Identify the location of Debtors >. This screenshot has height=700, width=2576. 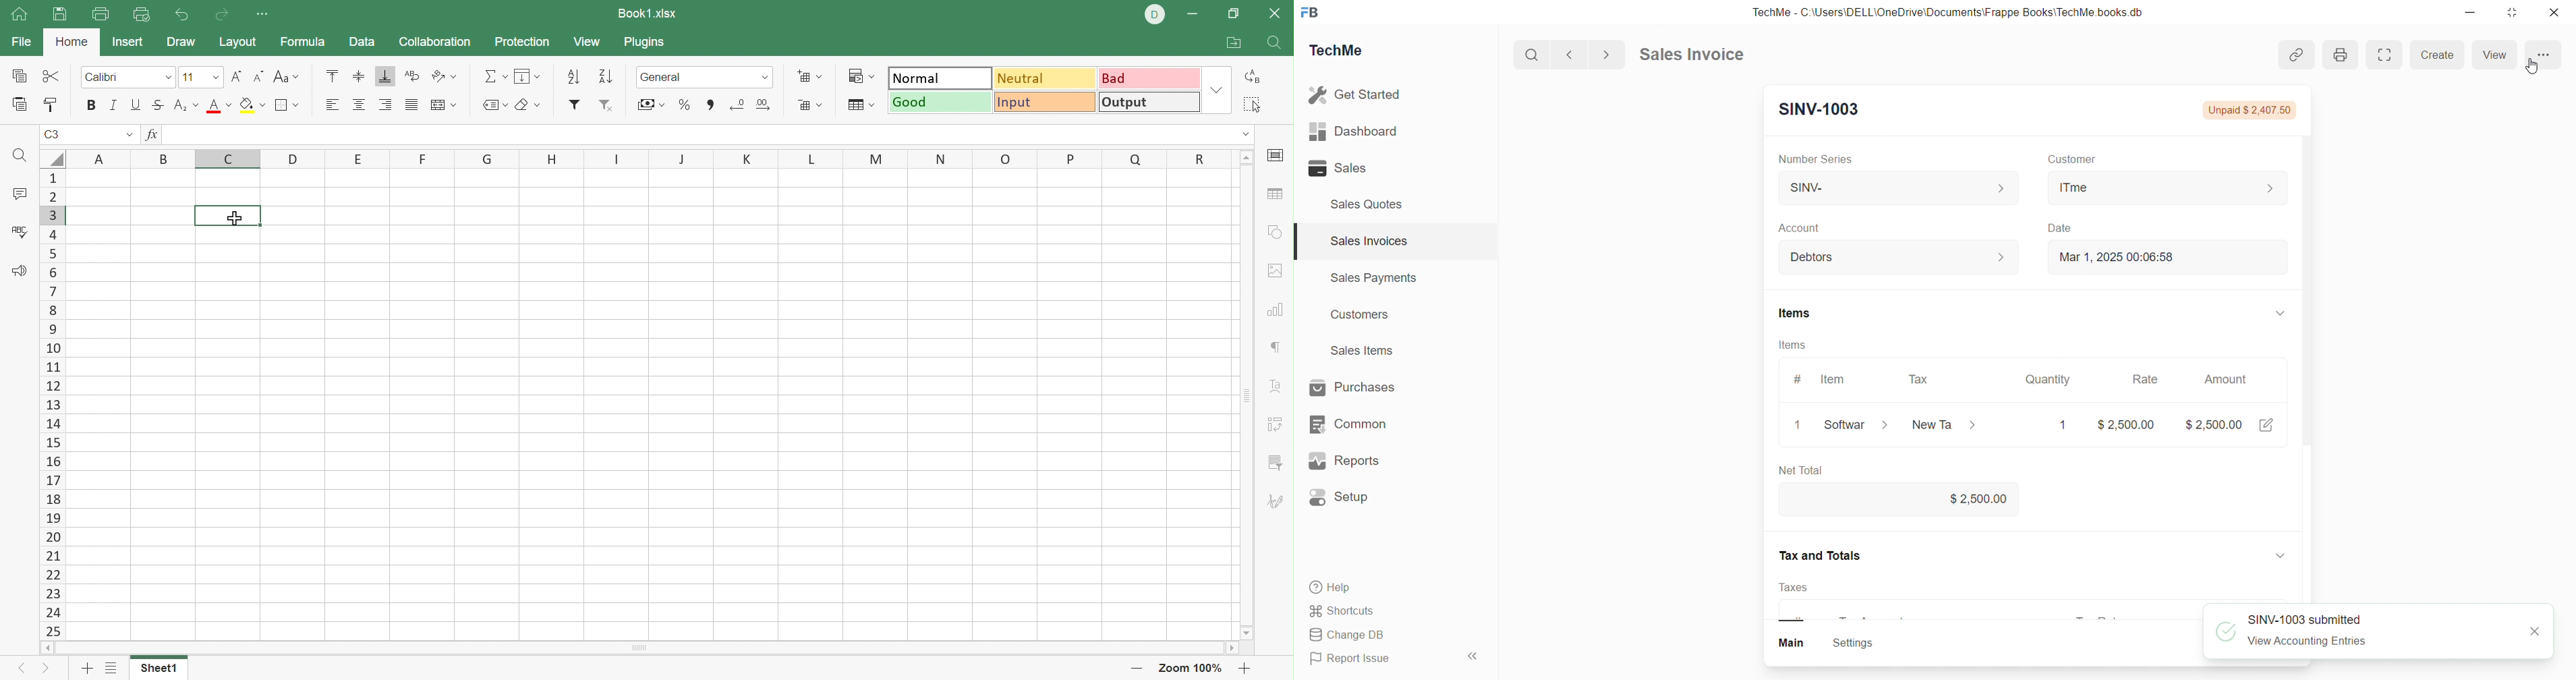
(1898, 261).